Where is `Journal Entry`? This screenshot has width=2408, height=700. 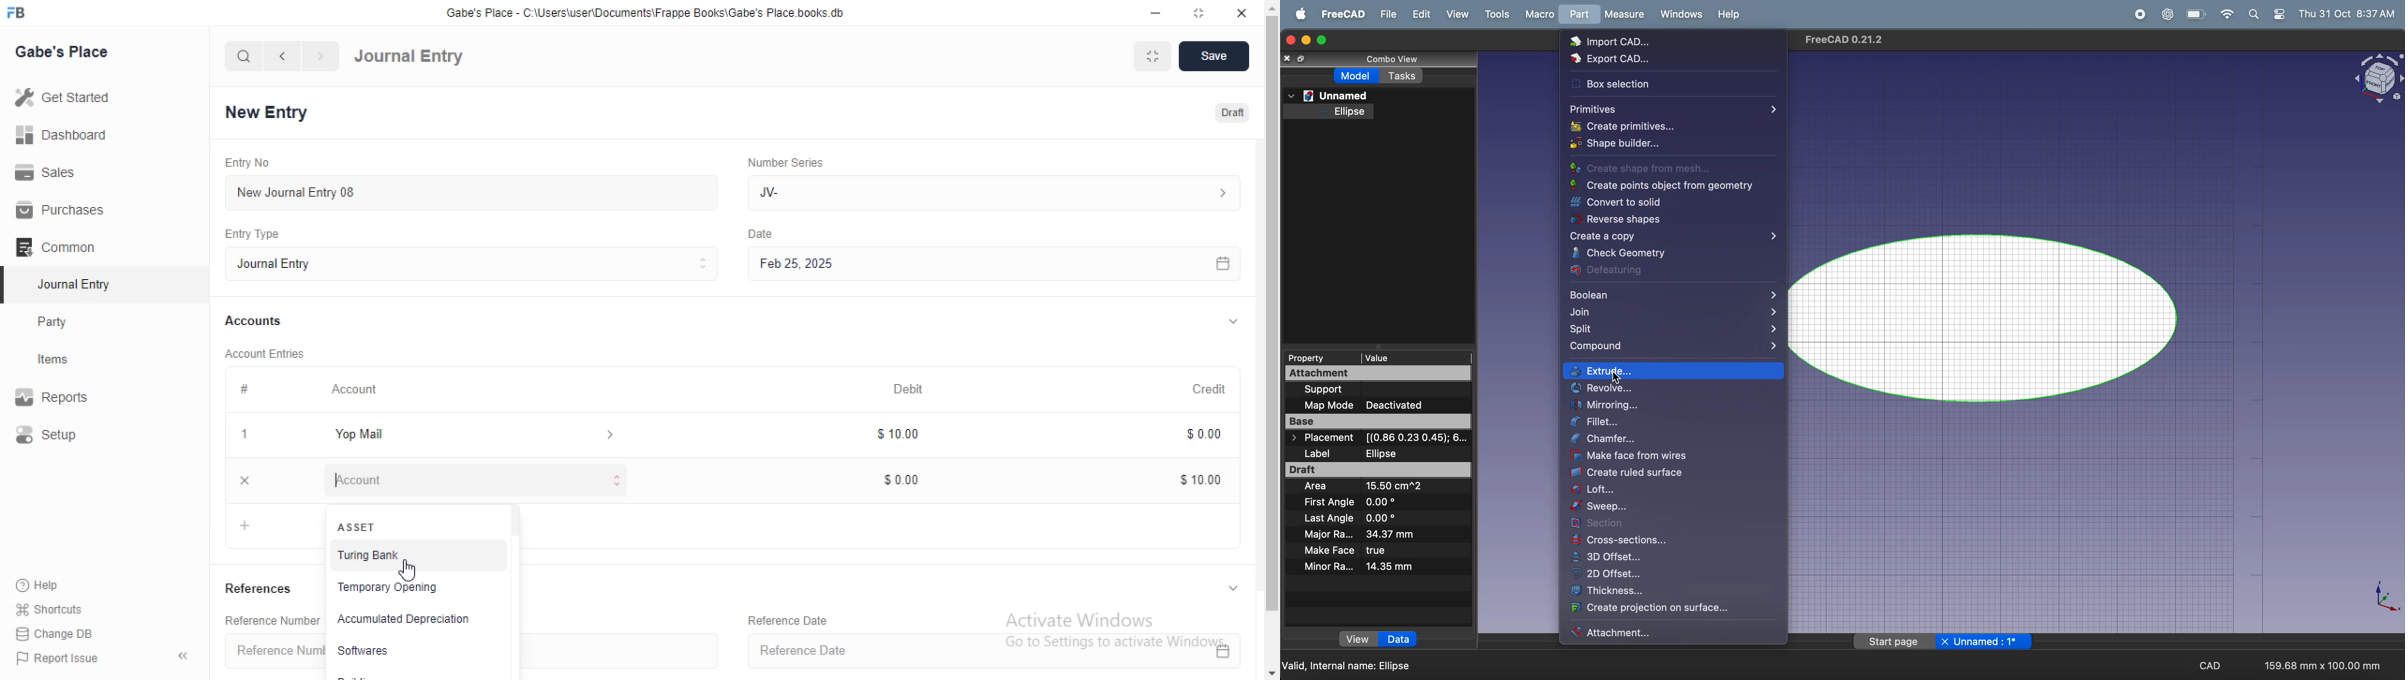
Journal Entry is located at coordinates (410, 57).